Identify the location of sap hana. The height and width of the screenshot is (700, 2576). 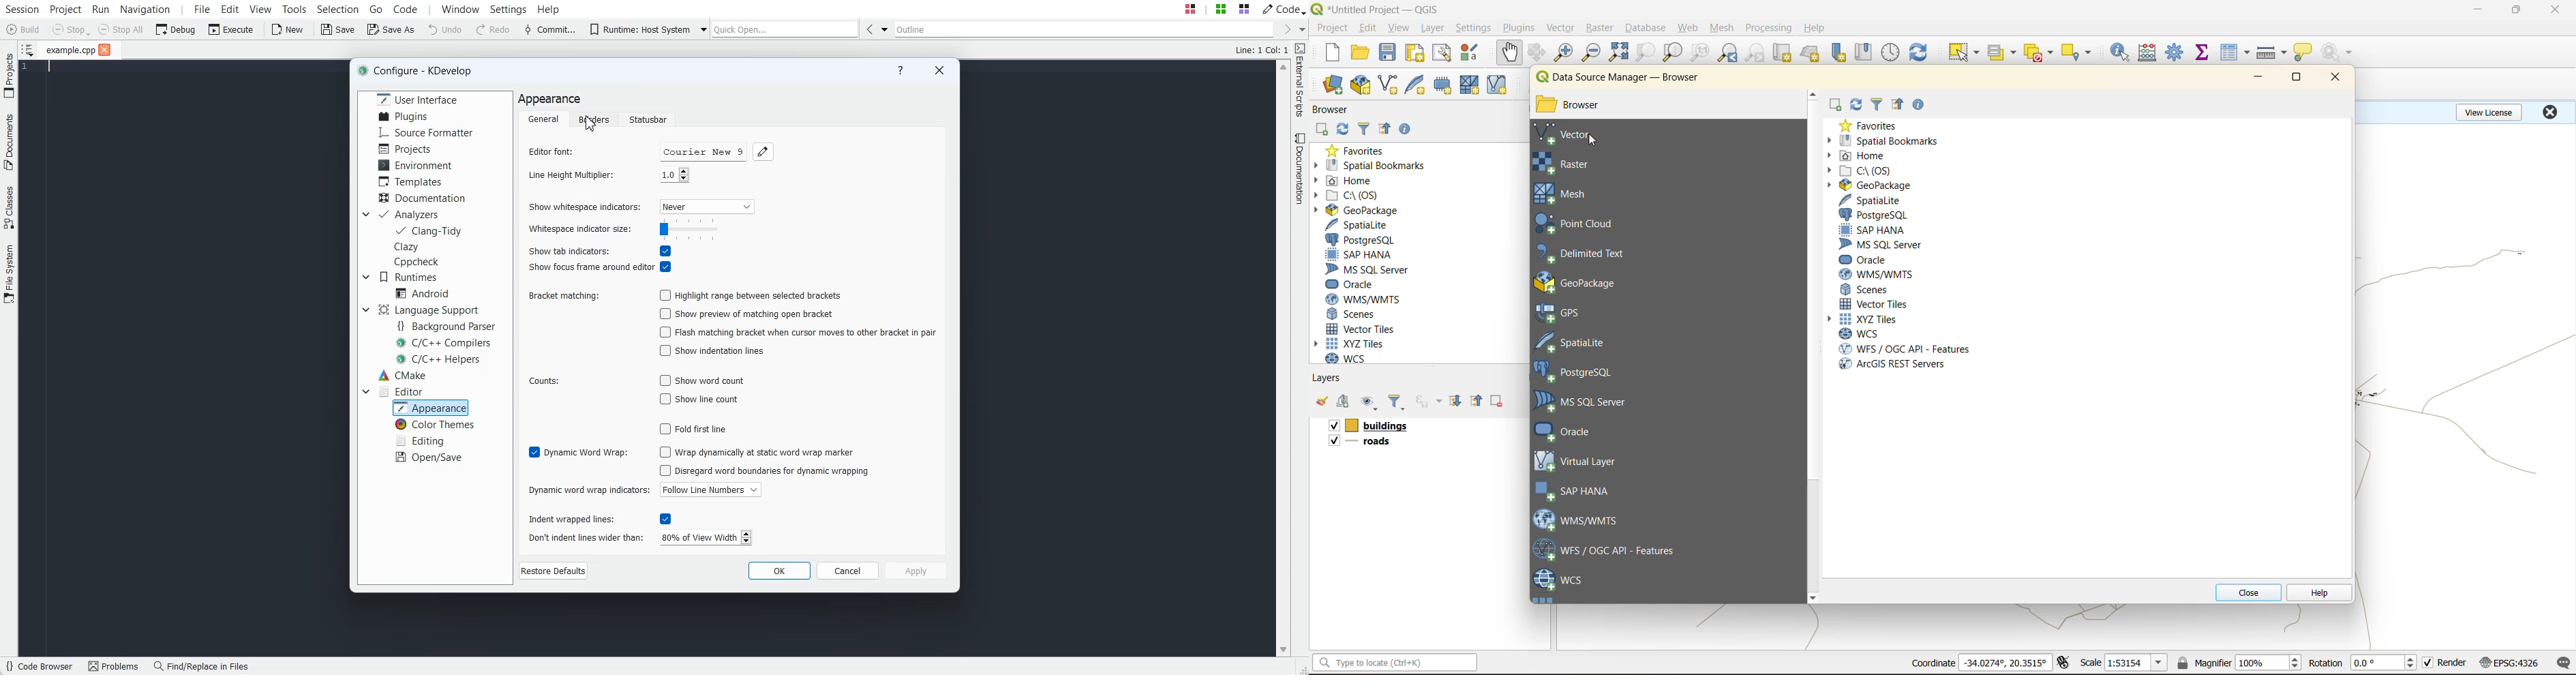
(1360, 255).